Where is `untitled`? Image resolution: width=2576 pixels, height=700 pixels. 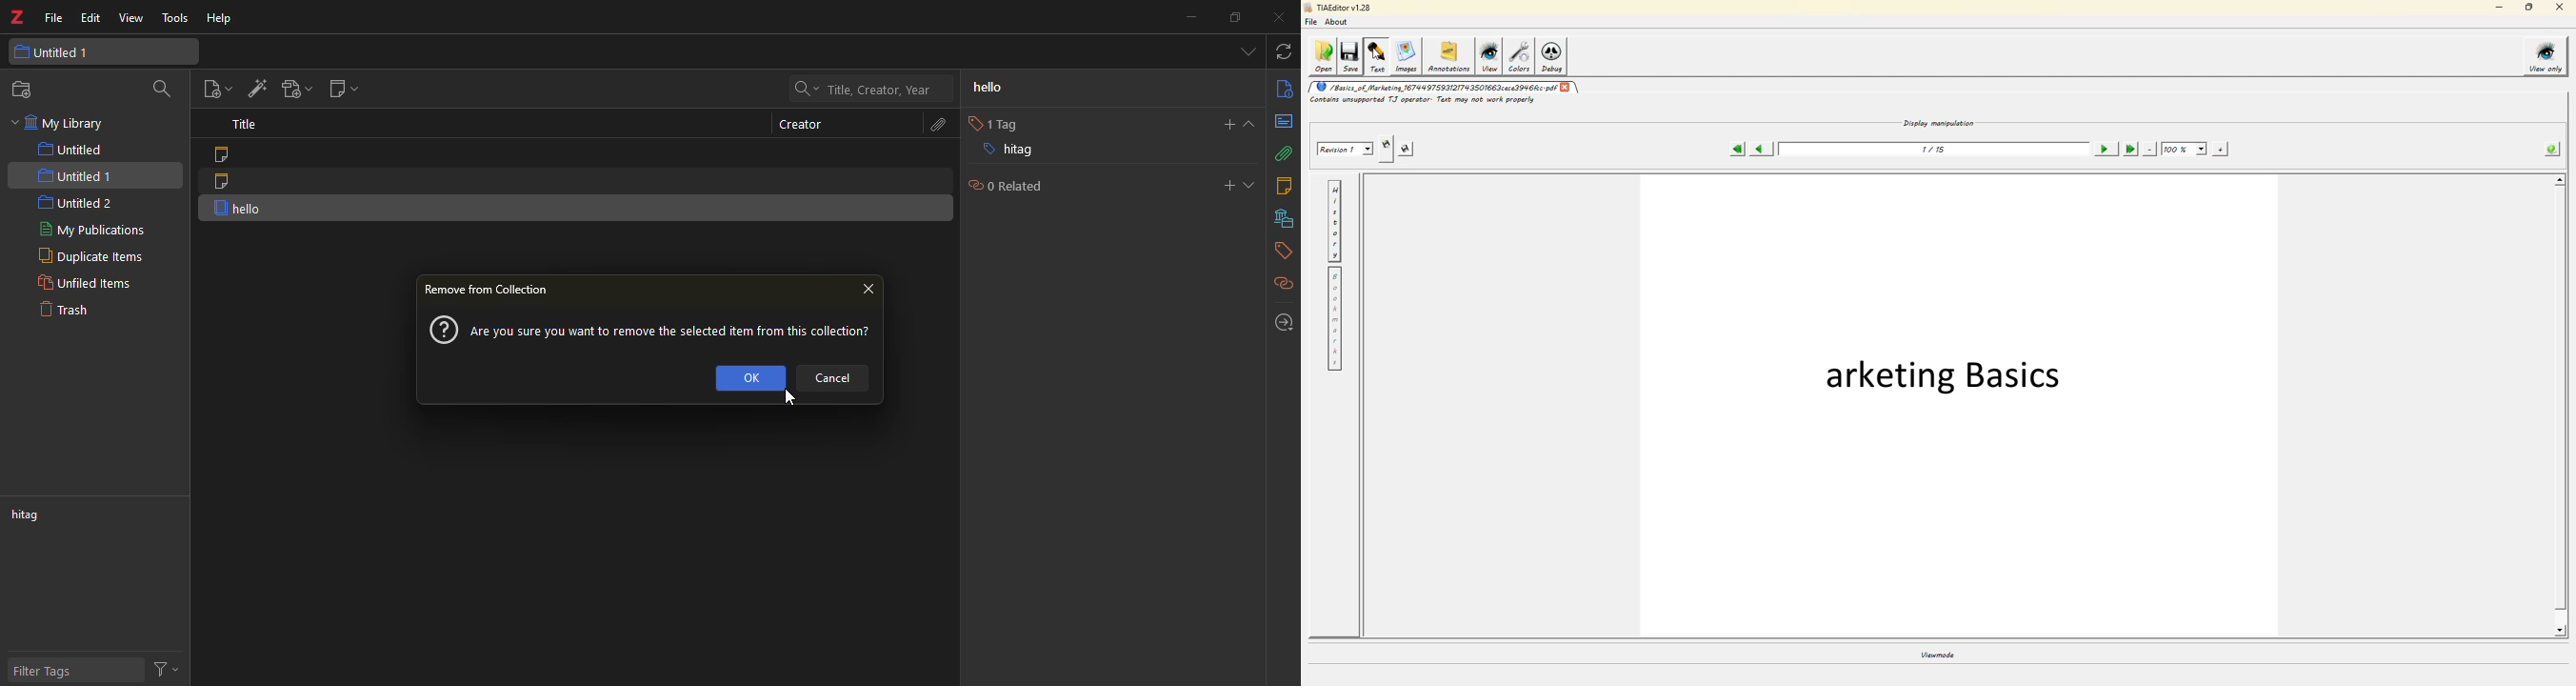
untitled is located at coordinates (75, 150).